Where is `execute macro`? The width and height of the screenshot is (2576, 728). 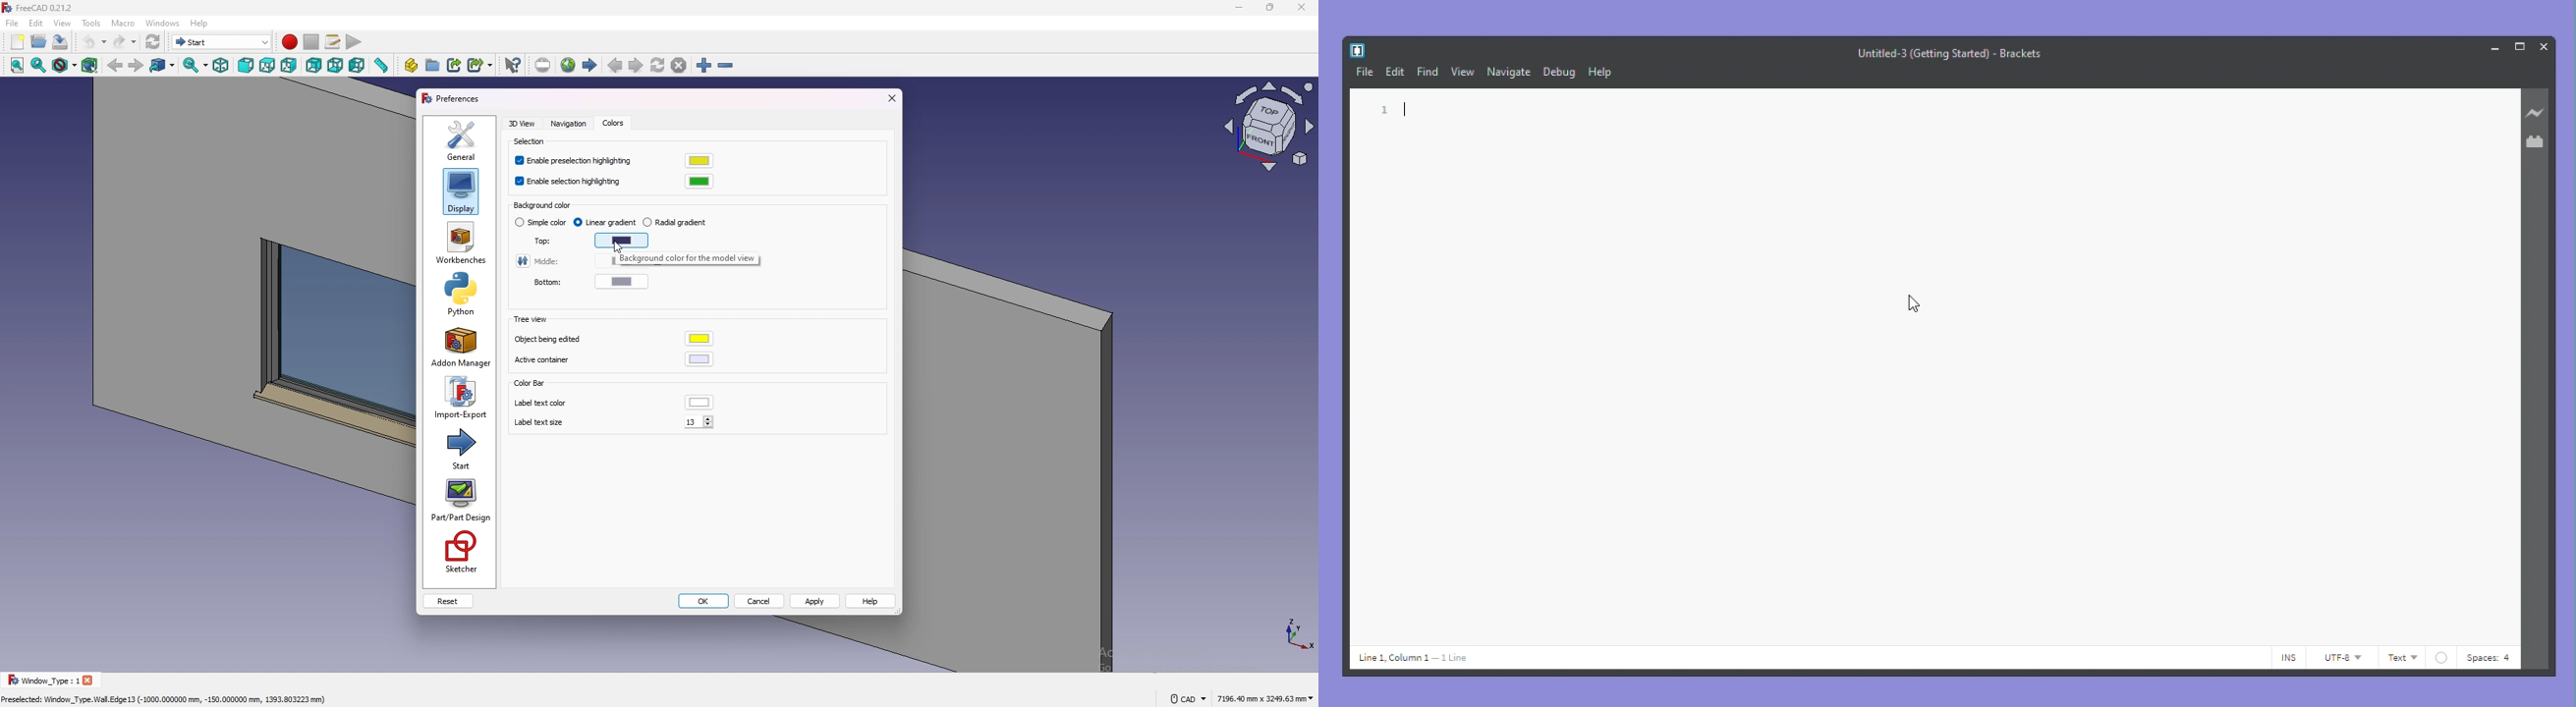 execute macro is located at coordinates (353, 43).